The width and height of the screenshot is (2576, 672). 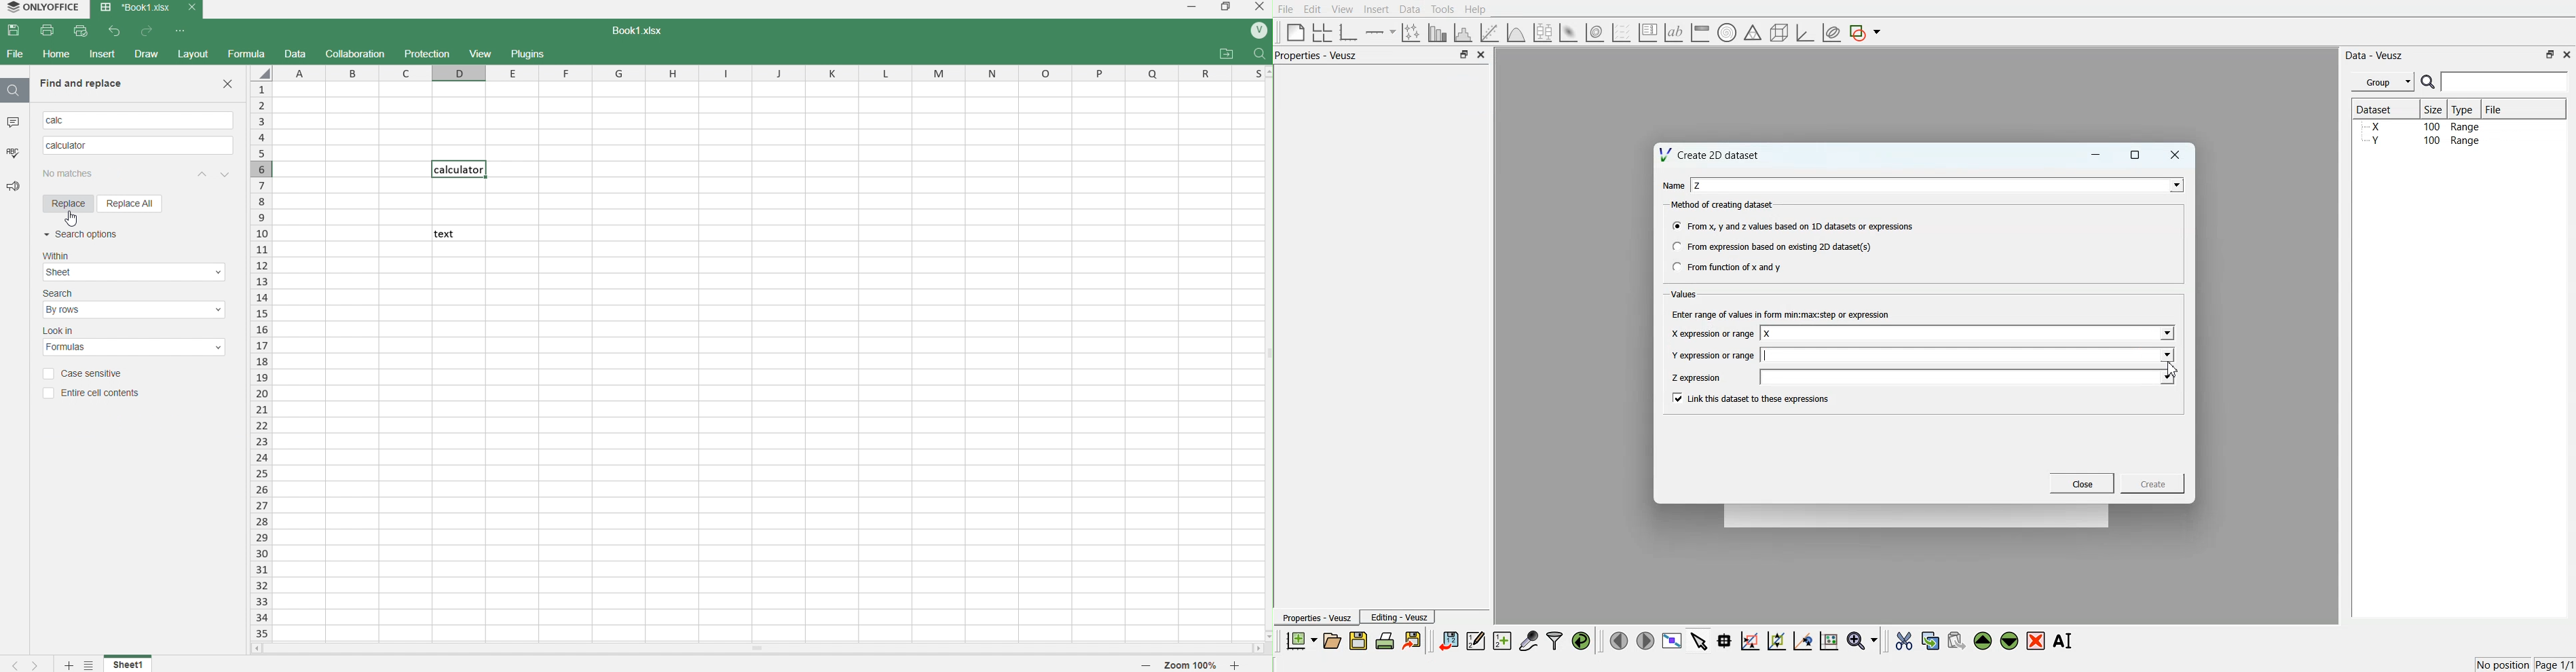 I want to click on Properties - Veusz, so click(x=1316, y=55).